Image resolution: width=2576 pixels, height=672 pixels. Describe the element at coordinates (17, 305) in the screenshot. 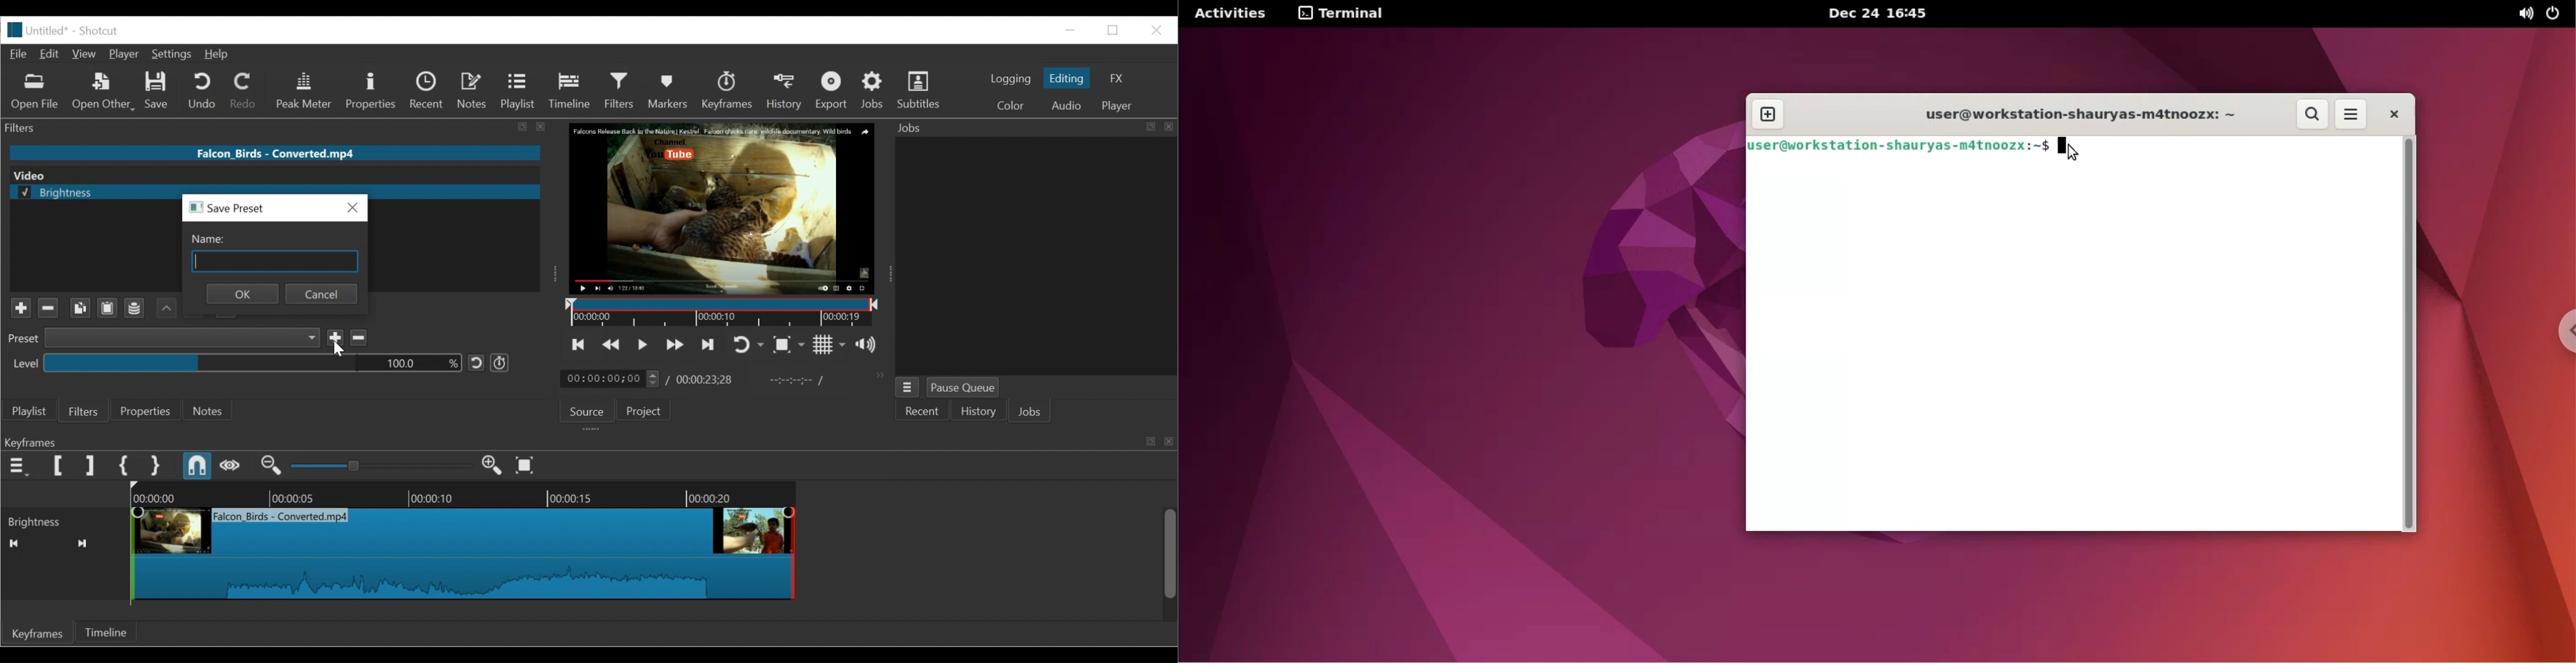

I see `Plus` at that location.